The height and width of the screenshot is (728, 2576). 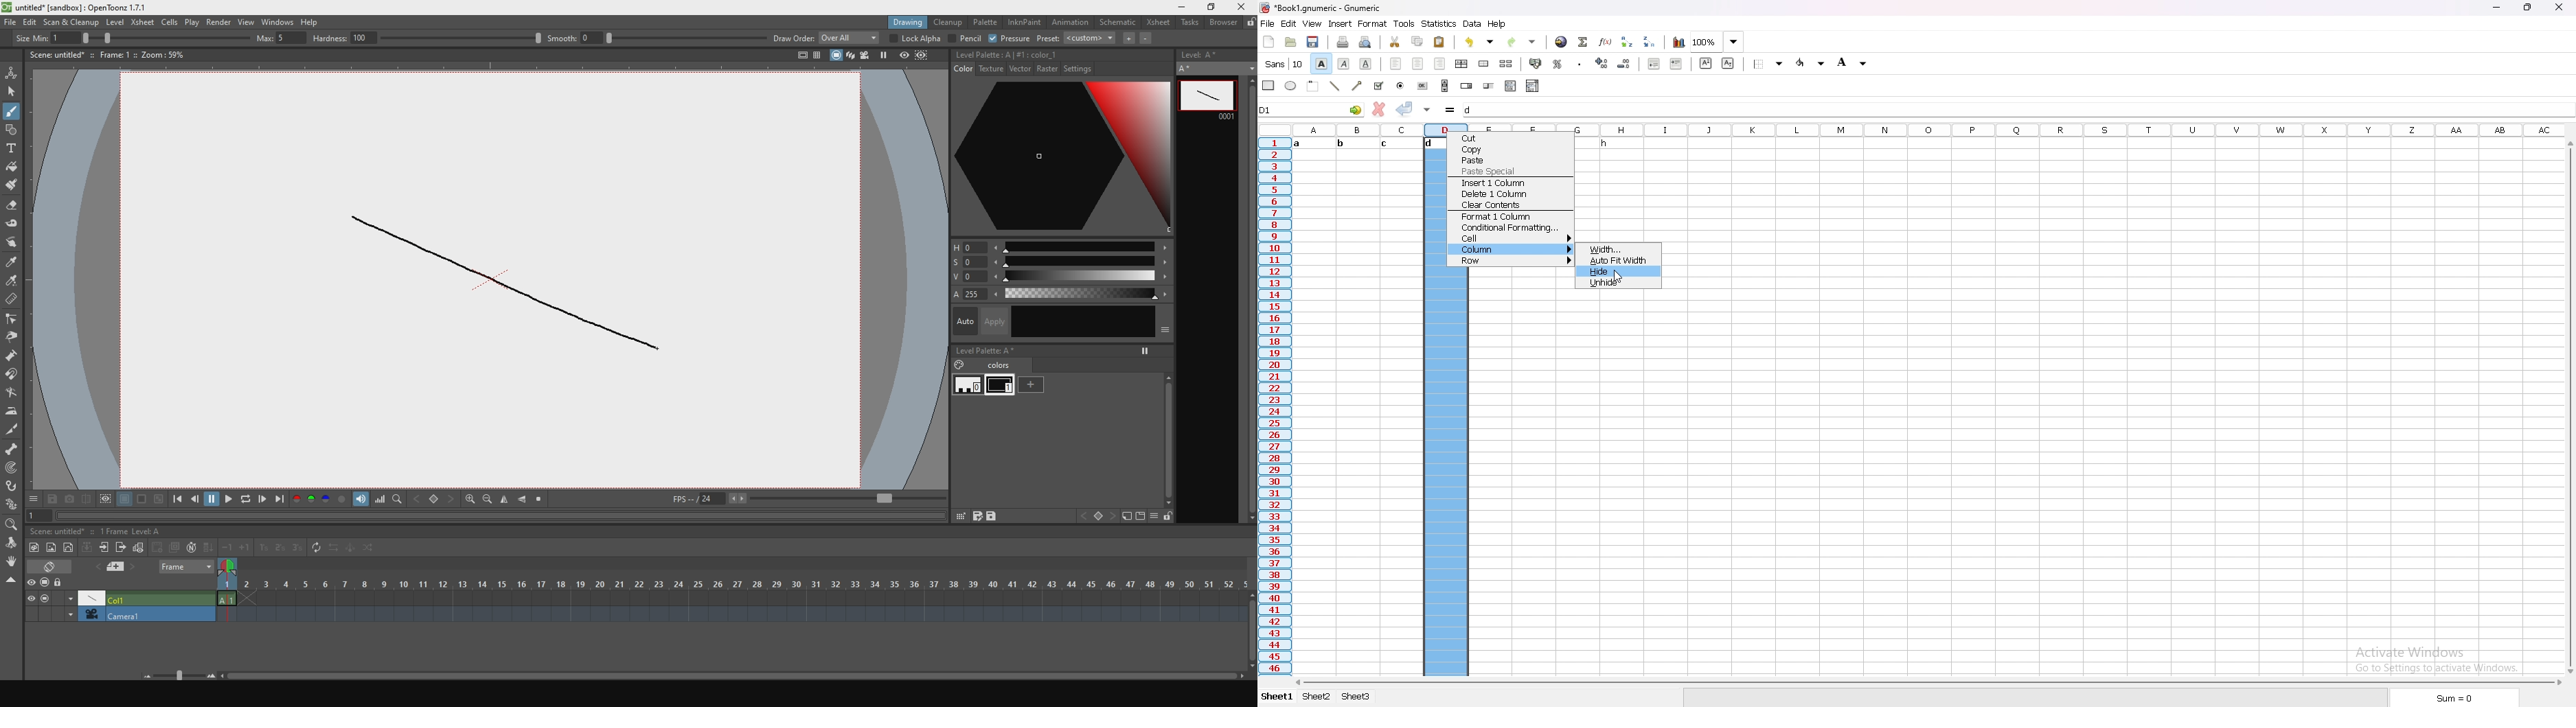 What do you see at coordinates (1511, 228) in the screenshot?
I see `conditional formatting` at bounding box center [1511, 228].